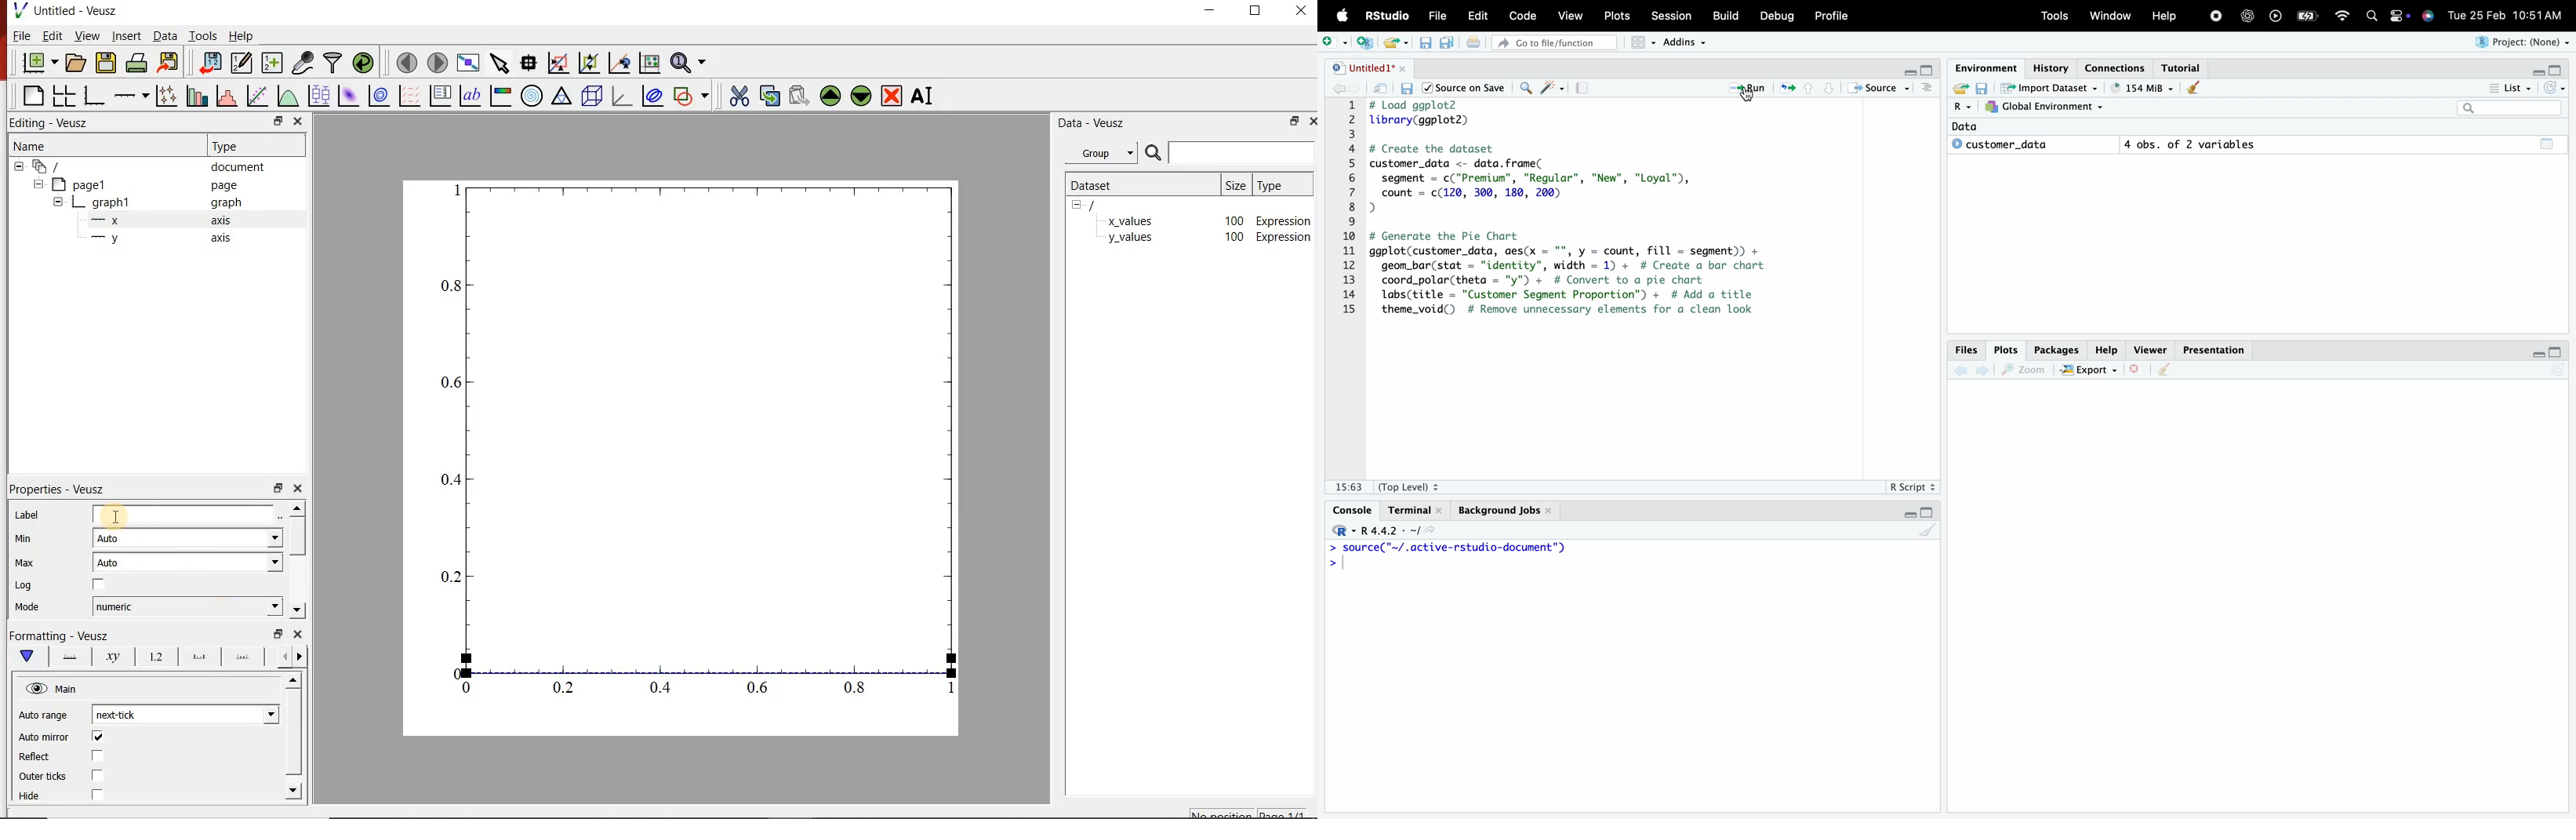 This screenshot has width=2576, height=840. What do you see at coordinates (1281, 186) in the screenshot?
I see `type` at bounding box center [1281, 186].